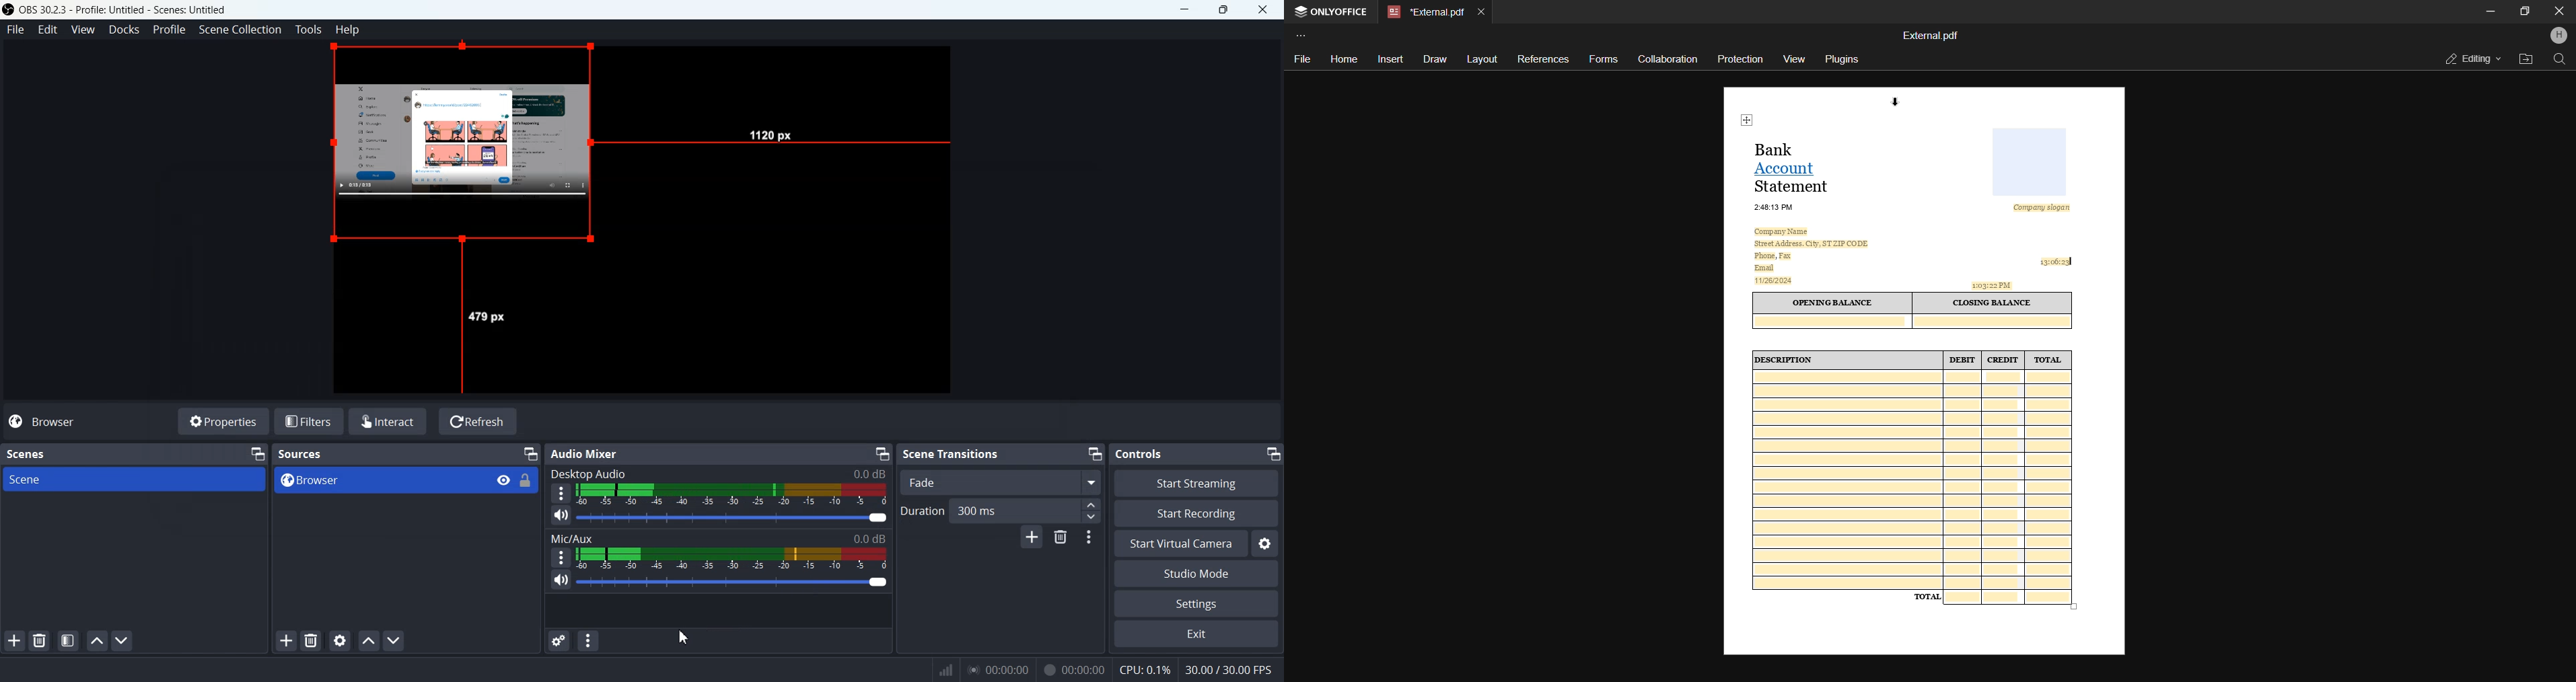  What do you see at coordinates (1433, 59) in the screenshot?
I see `draw` at bounding box center [1433, 59].